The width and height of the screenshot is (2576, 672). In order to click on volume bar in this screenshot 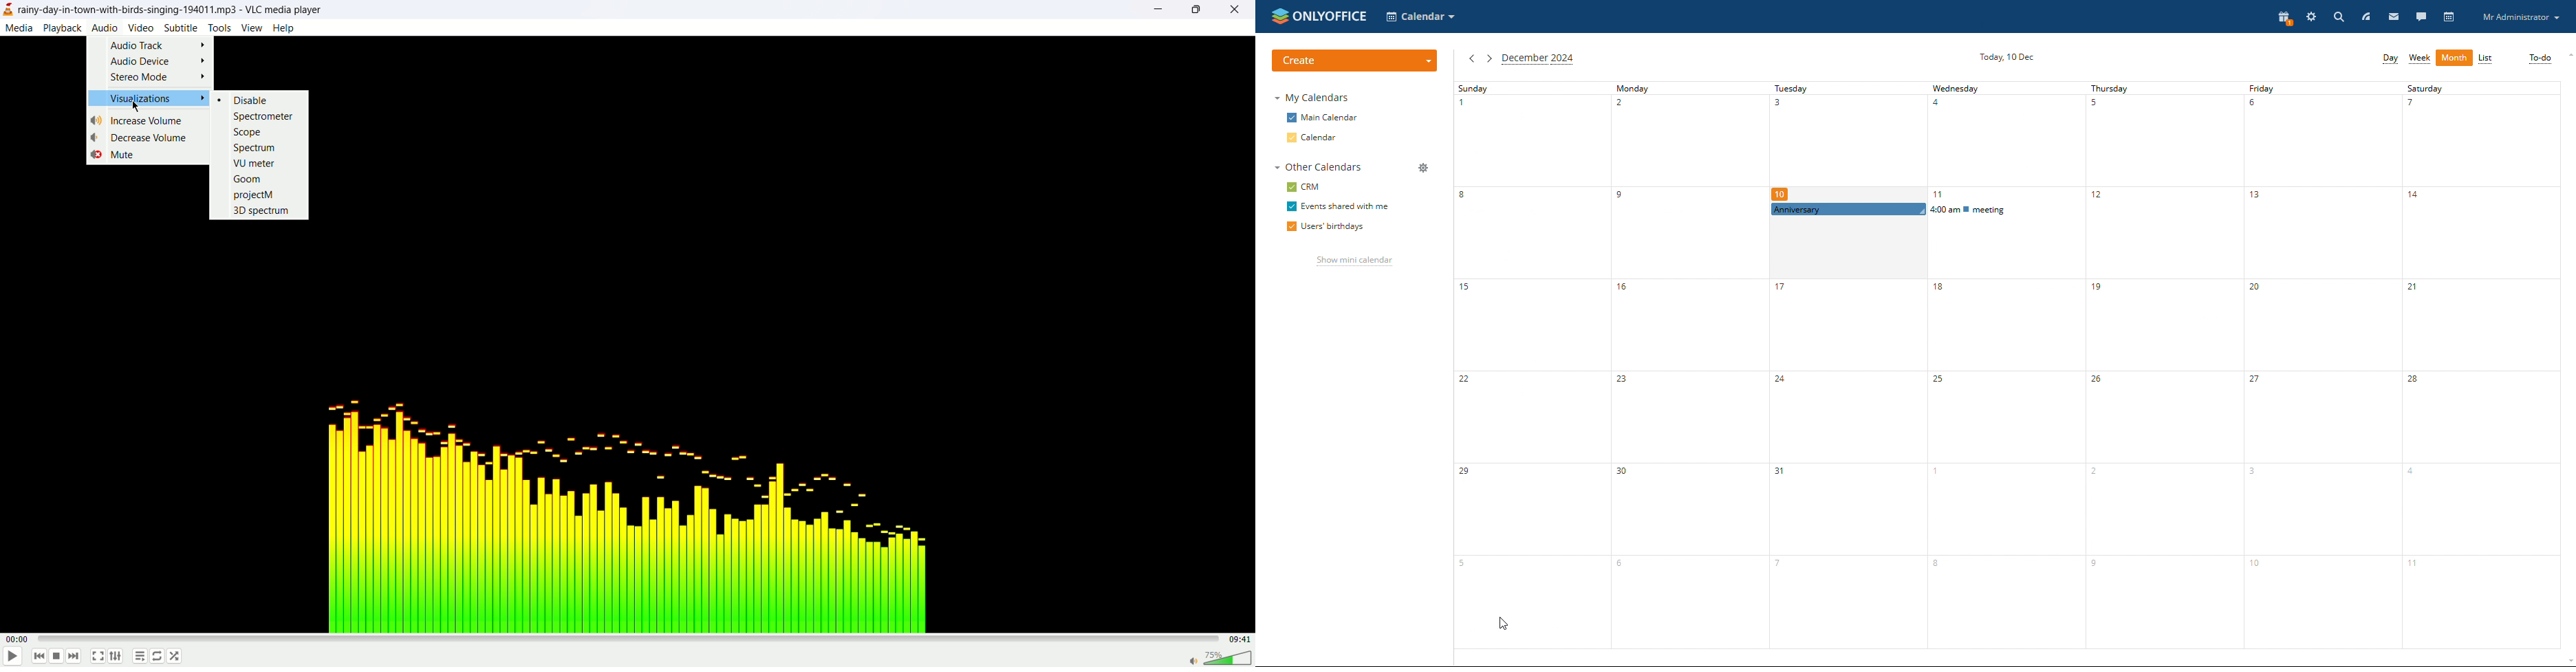, I will do `click(1221, 657)`.